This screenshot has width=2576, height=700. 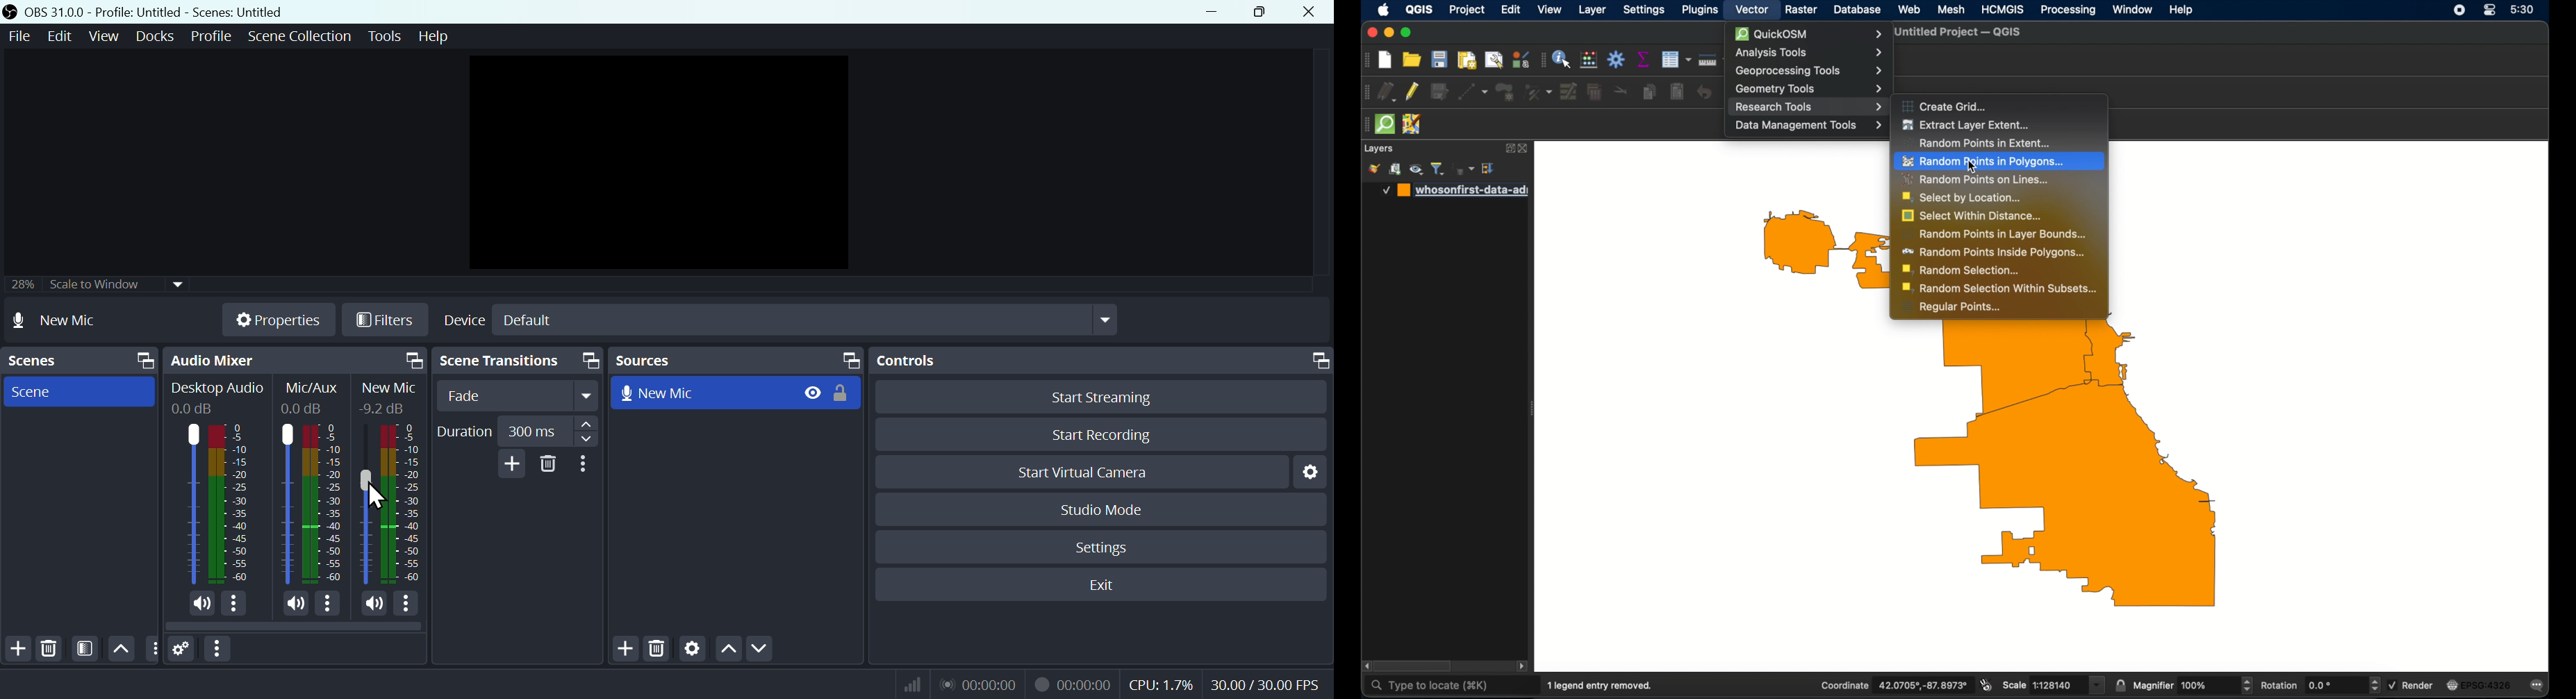 I want to click on open field  calculator, so click(x=1589, y=61).